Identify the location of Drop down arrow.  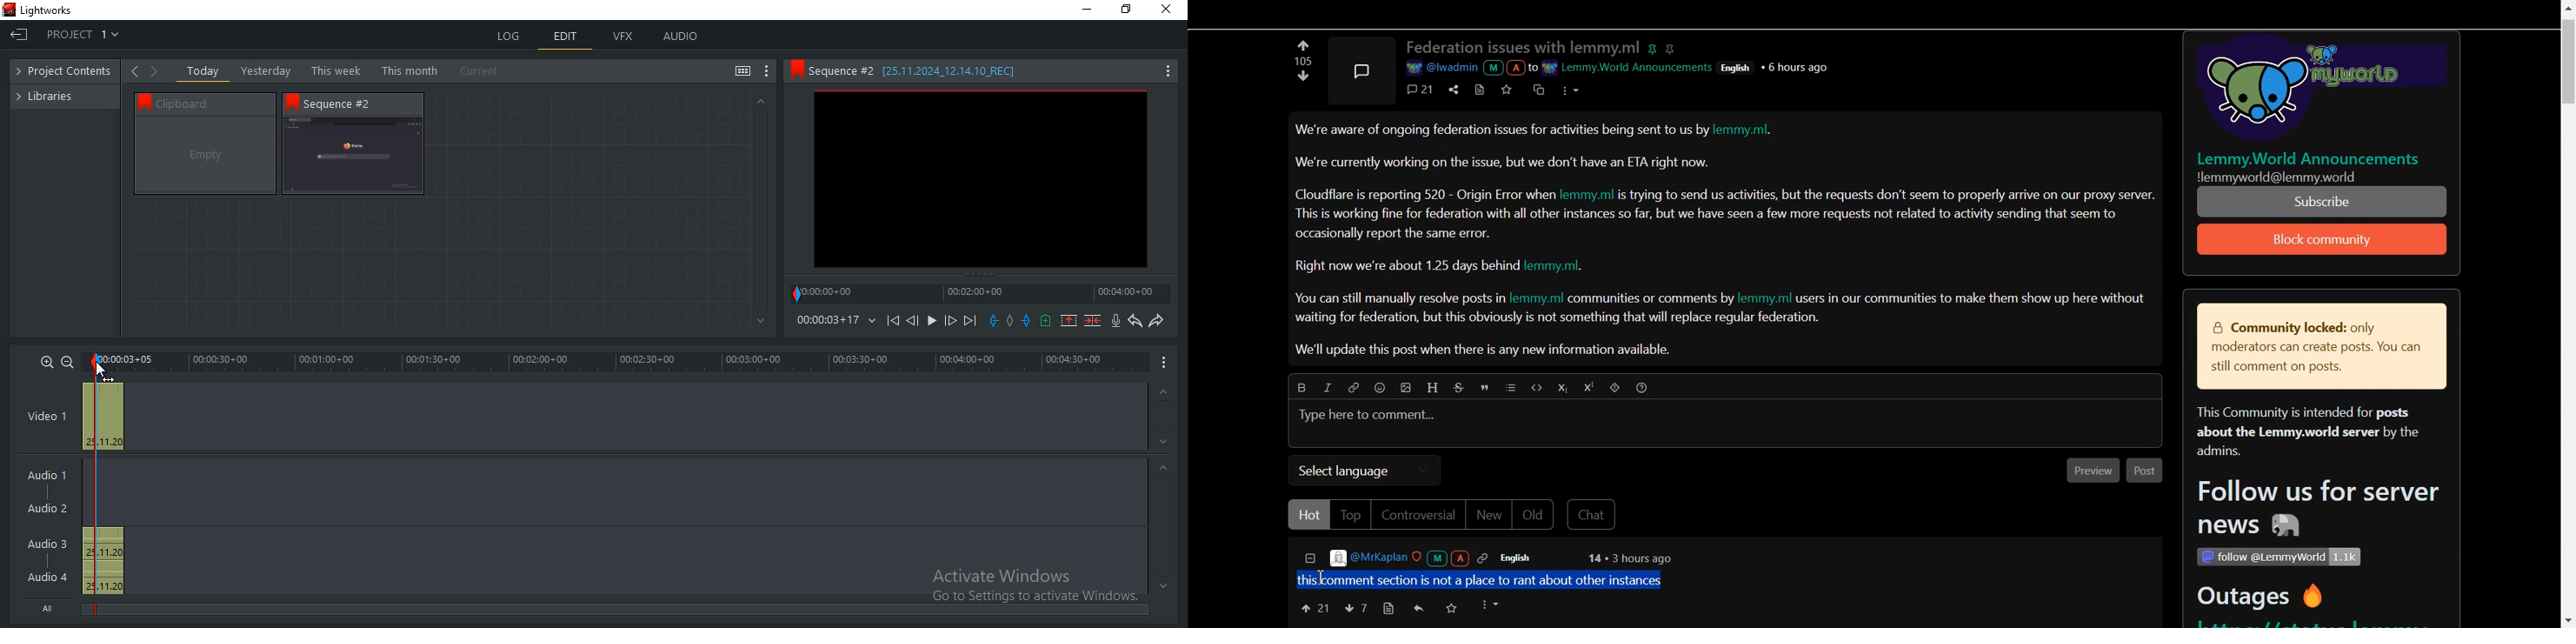
(872, 321).